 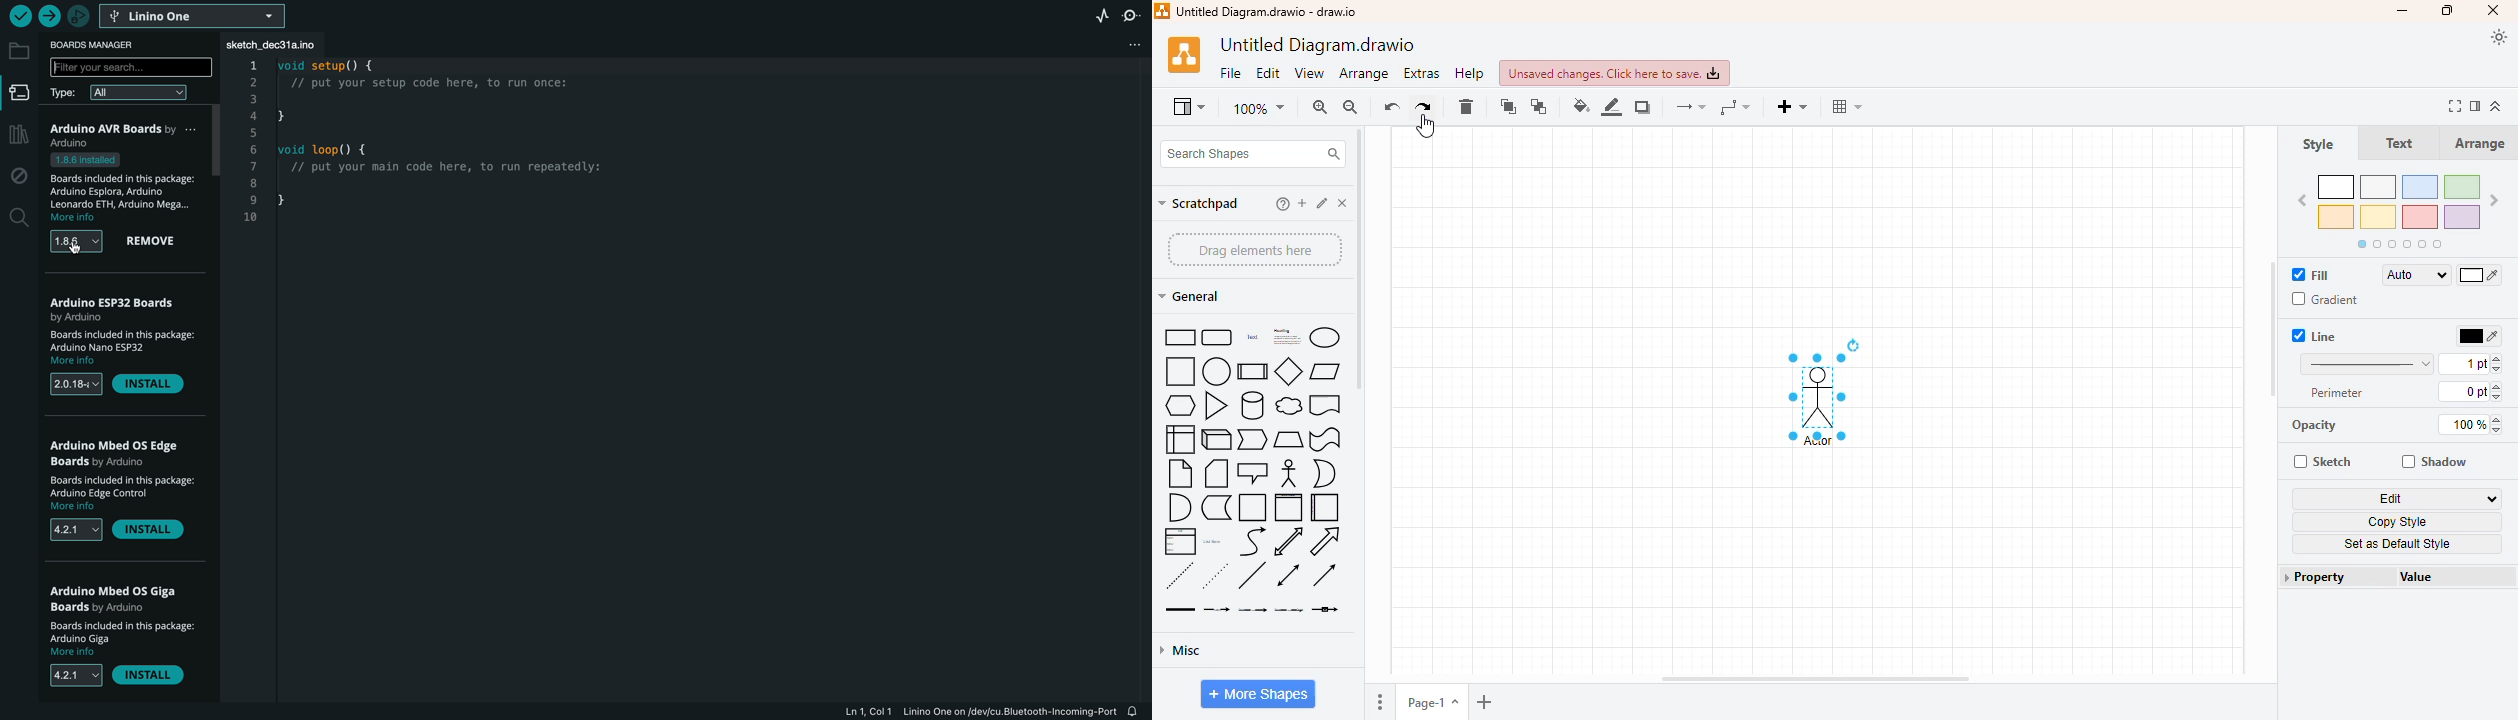 What do you see at coordinates (1319, 107) in the screenshot?
I see `zoom in` at bounding box center [1319, 107].